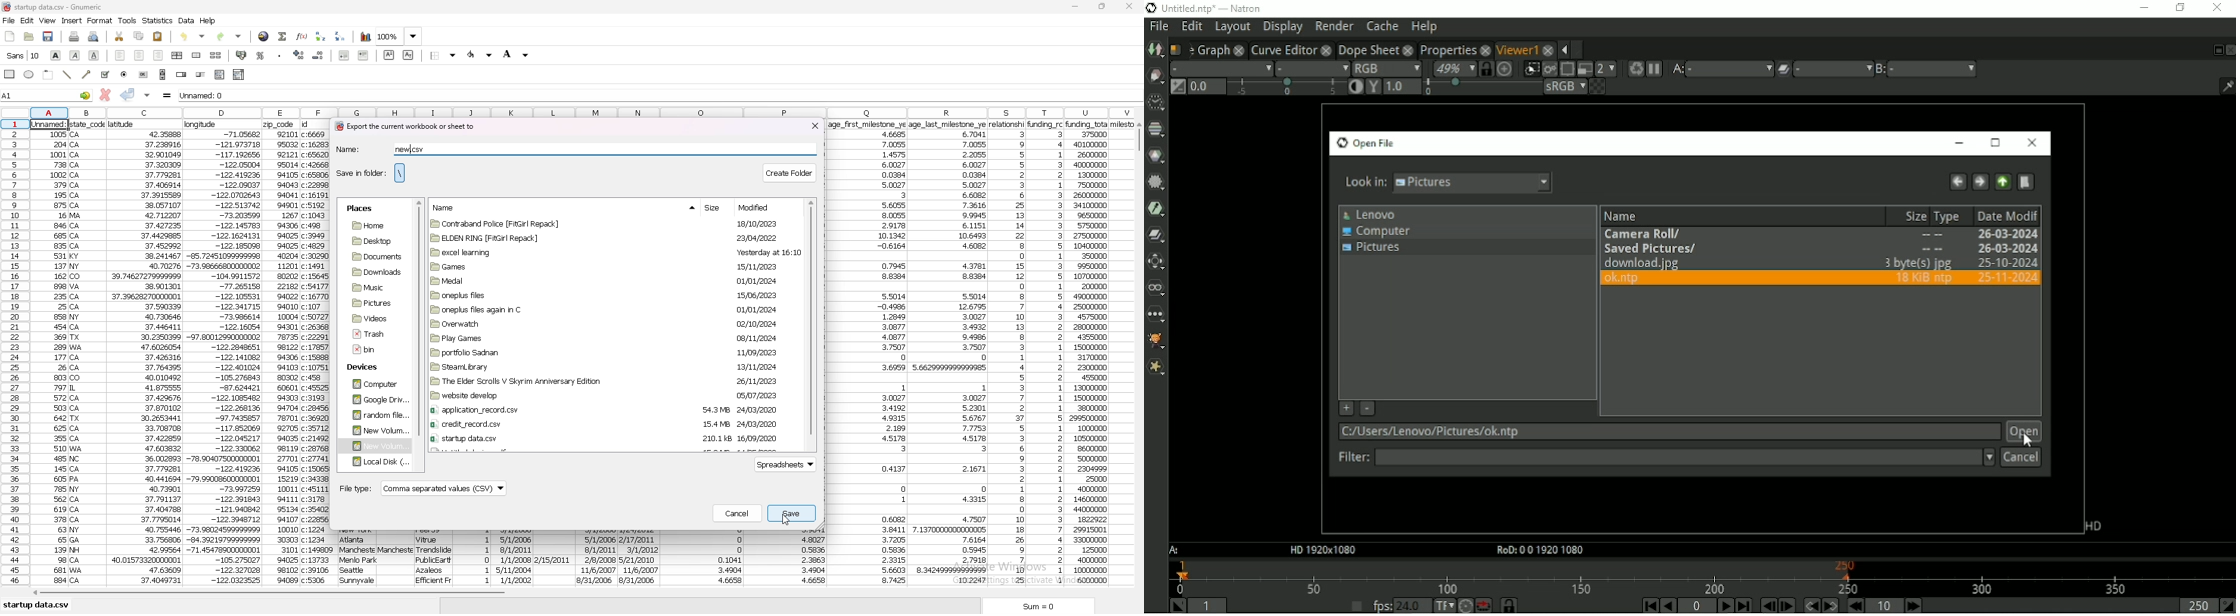  Describe the element at coordinates (49, 36) in the screenshot. I see `save` at that location.